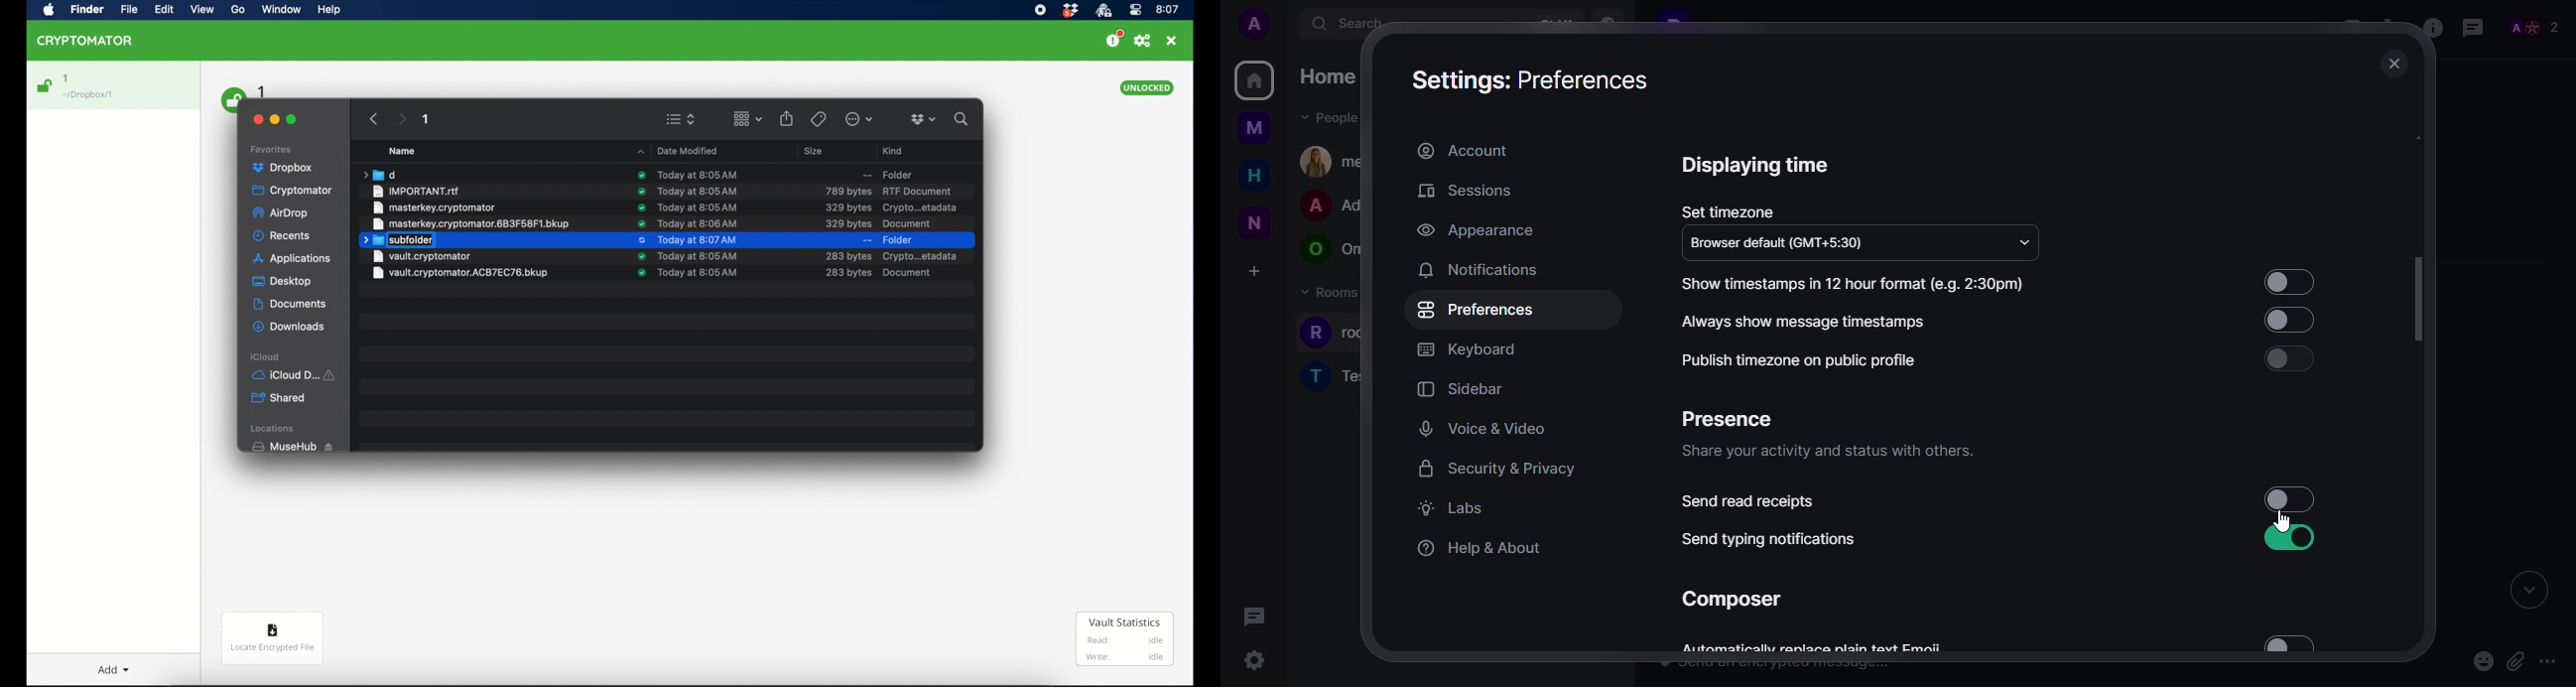 The width and height of the screenshot is (2576, 700). What do you see at coordinates (640, 277) in the screenshot?
I see `sync` at bounding box center [640, 277].